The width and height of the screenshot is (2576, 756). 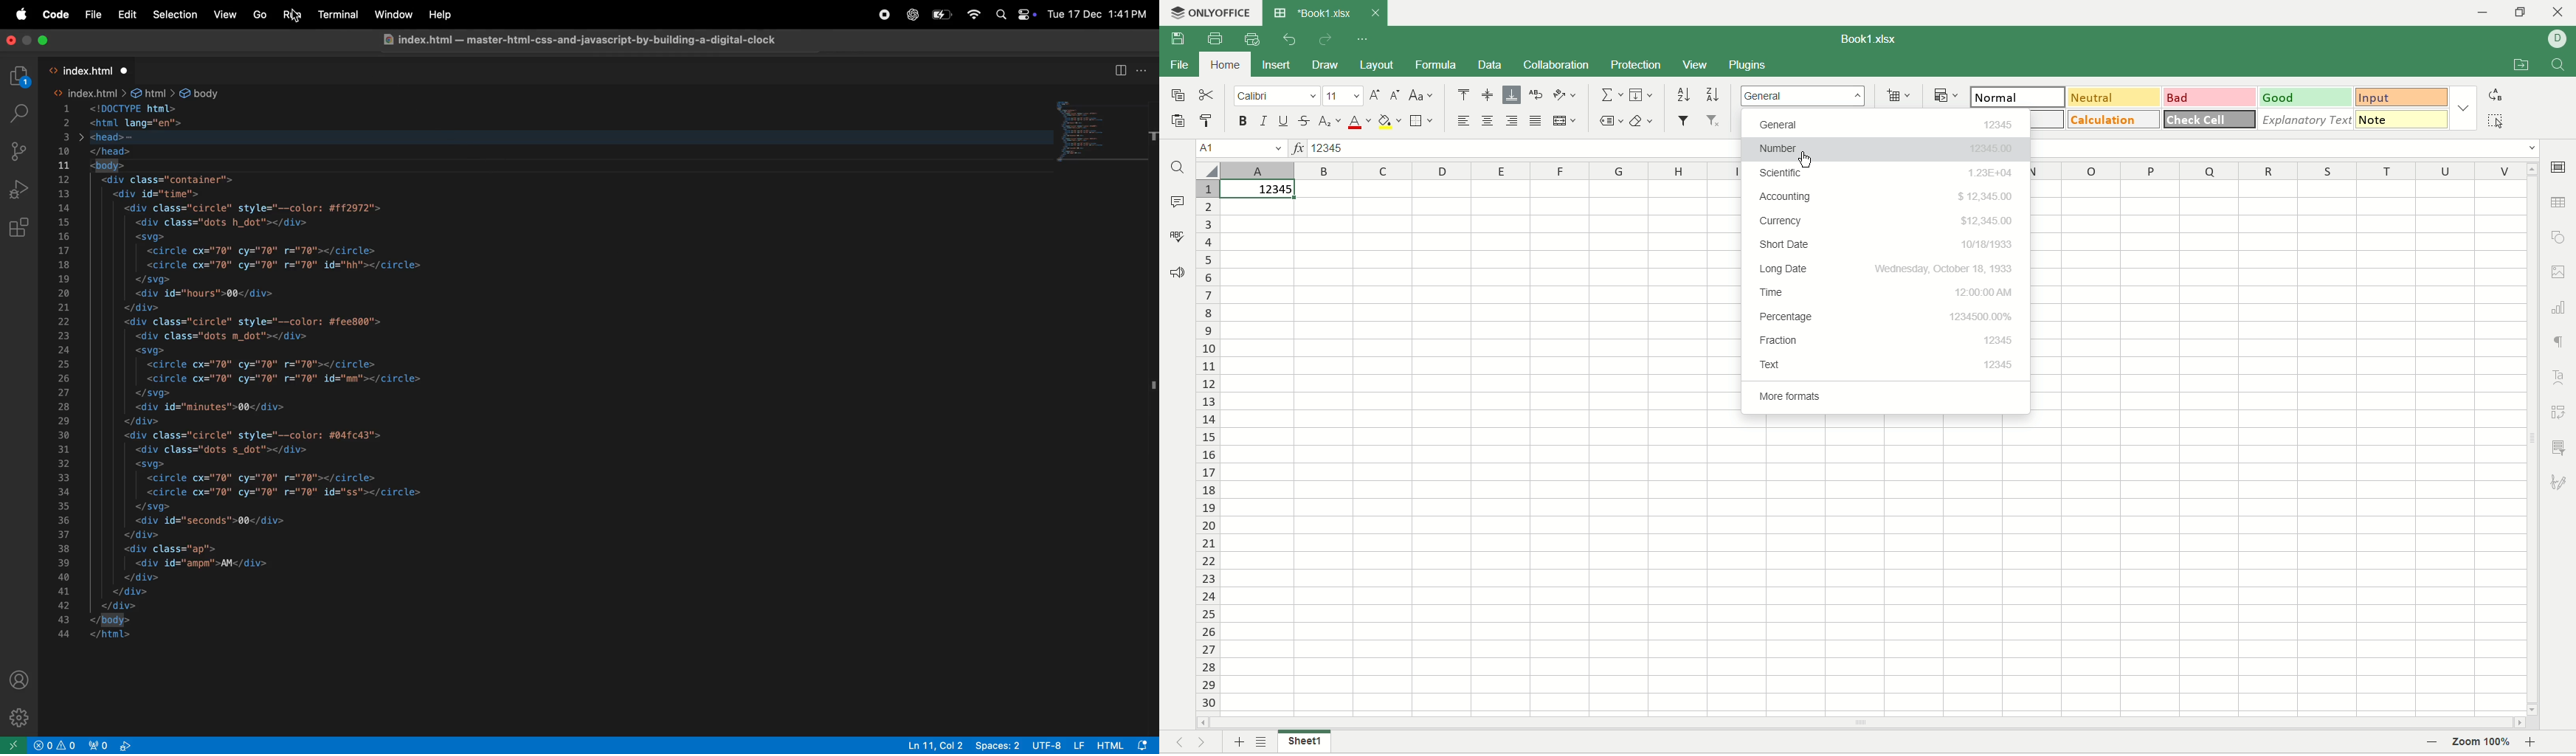 What do you see at coordinates (2561, 202) in the screenshot?
I see `table settings` at bounding box center [2561, 202].